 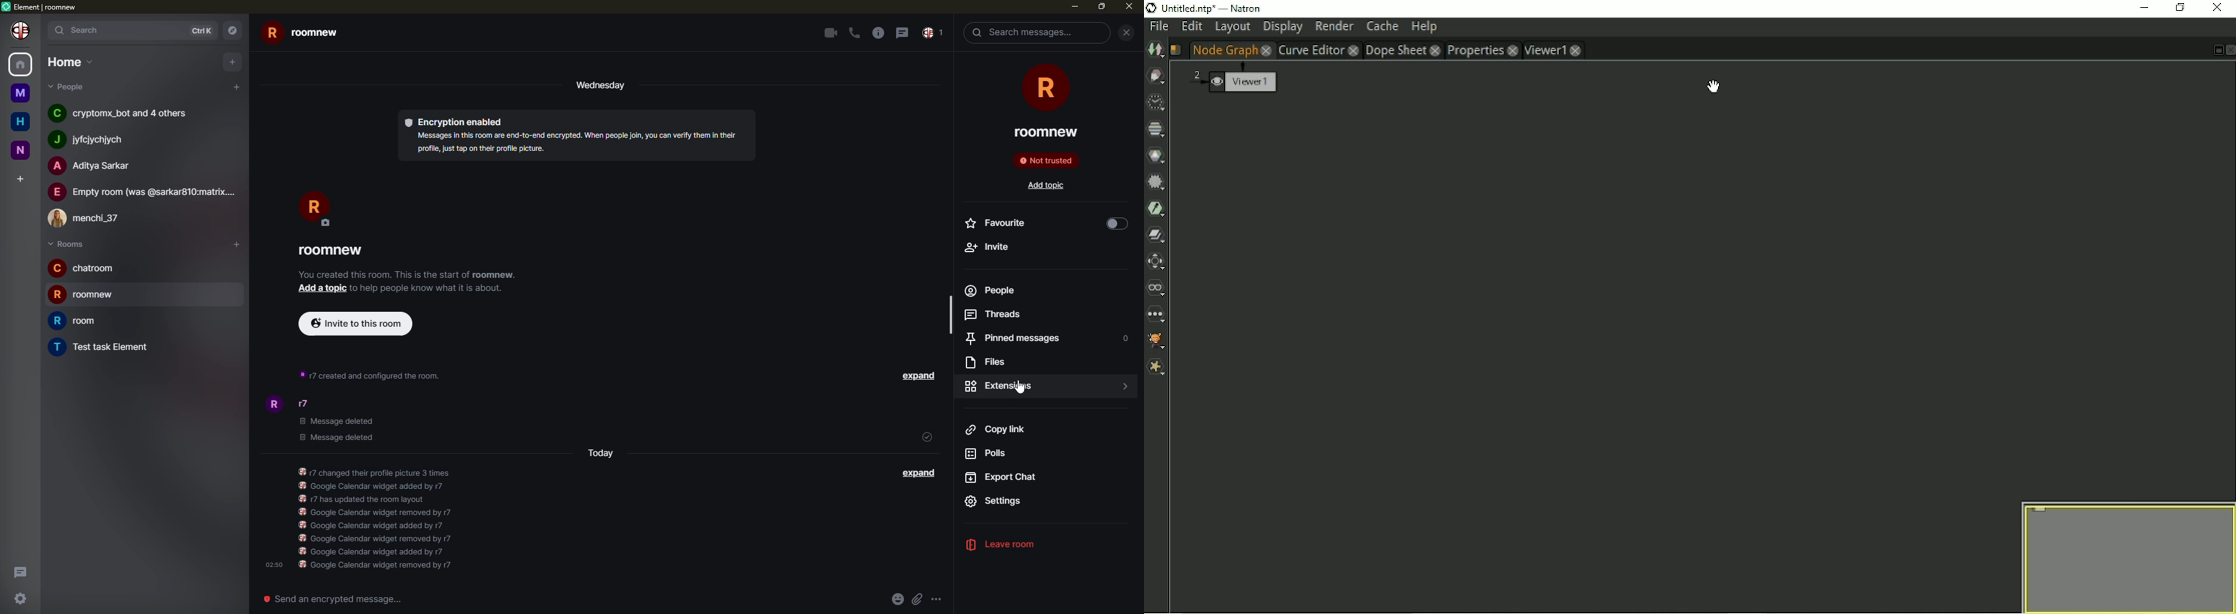 What do you see at coordinates (1004, 430) in the screenshot?
I see `copy link` at bounding box center [1004, 430].